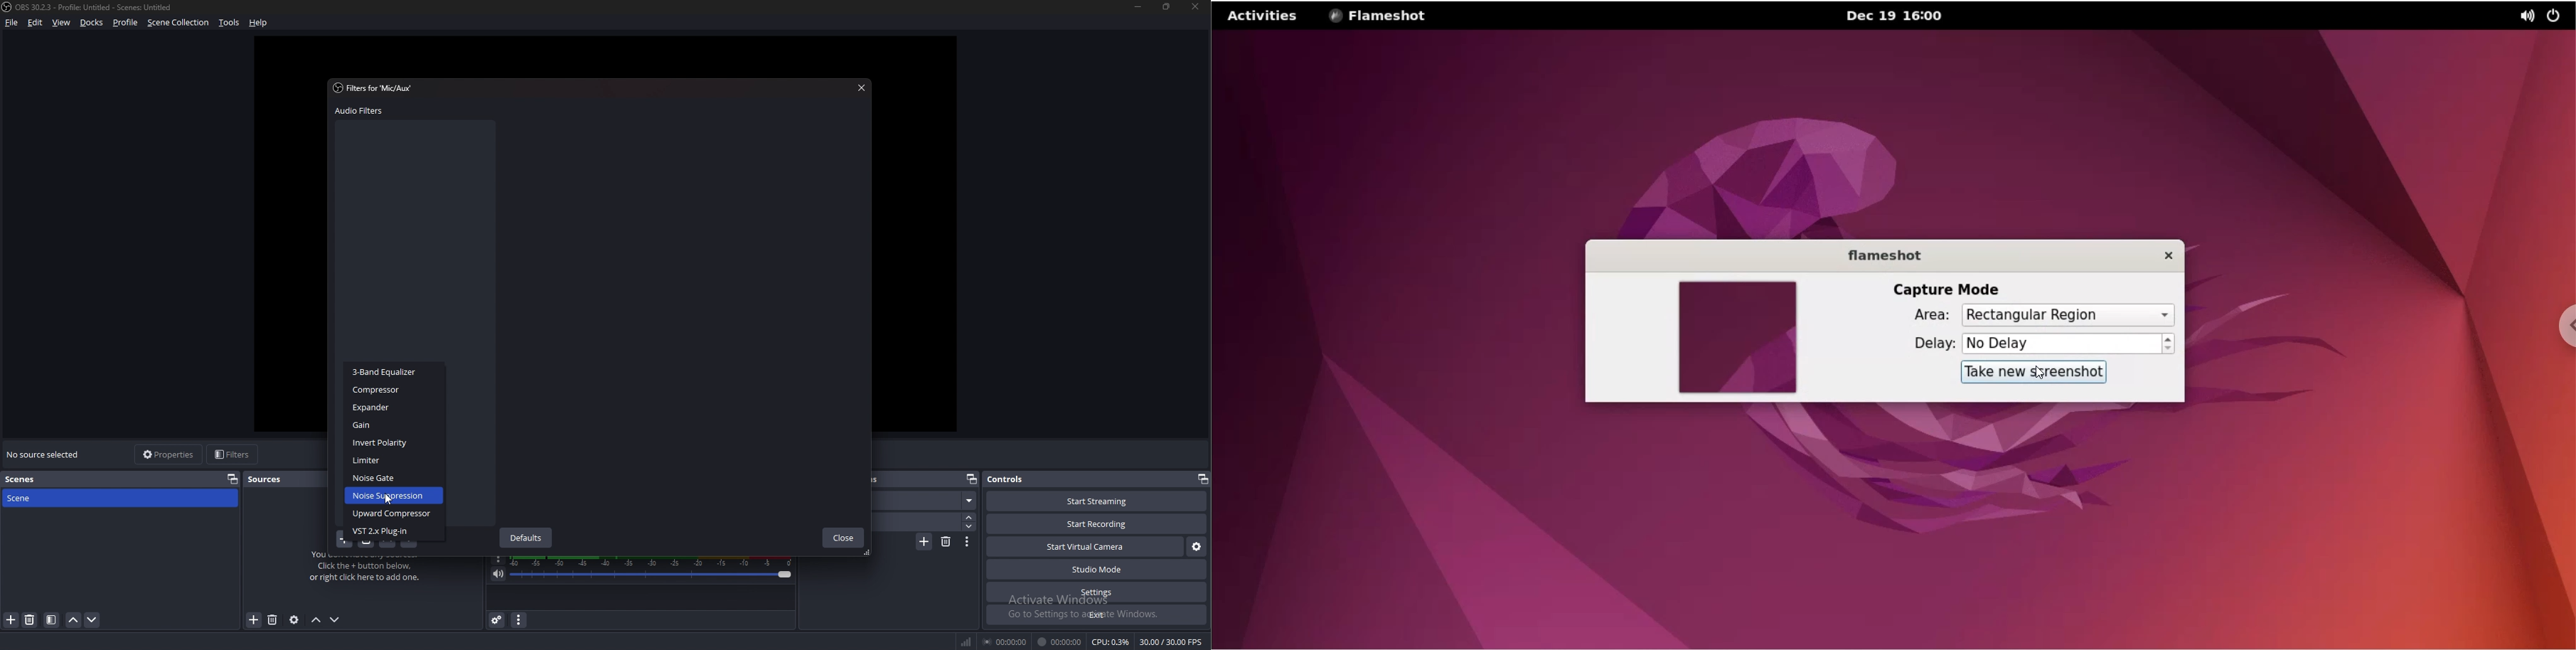  I want to click on 00:00:00, so click(1005, 641).